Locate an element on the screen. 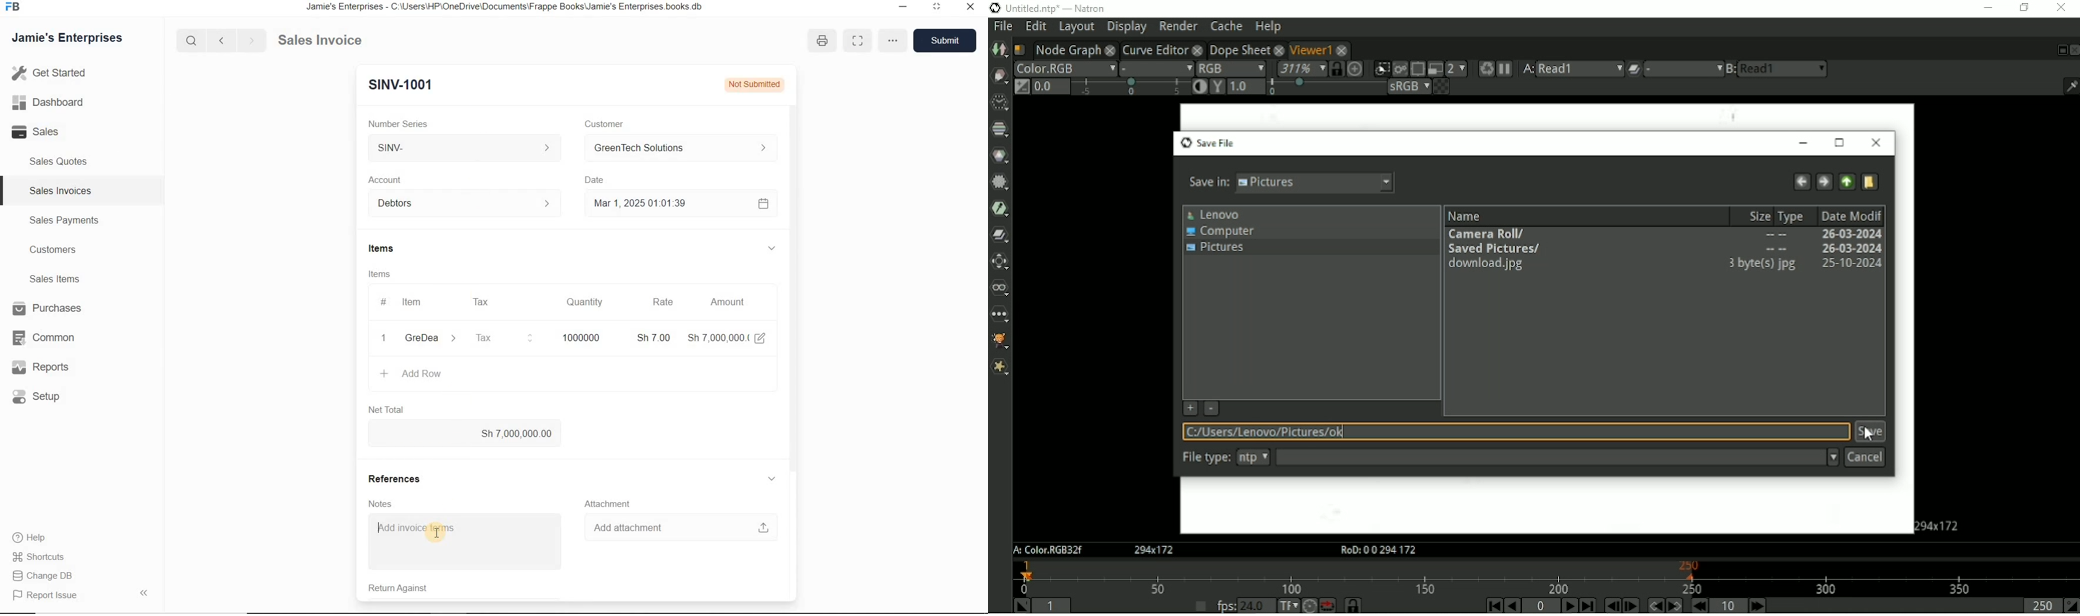 This screenshot has height=616, width=2100. hide is located at coordinates (144, 593).